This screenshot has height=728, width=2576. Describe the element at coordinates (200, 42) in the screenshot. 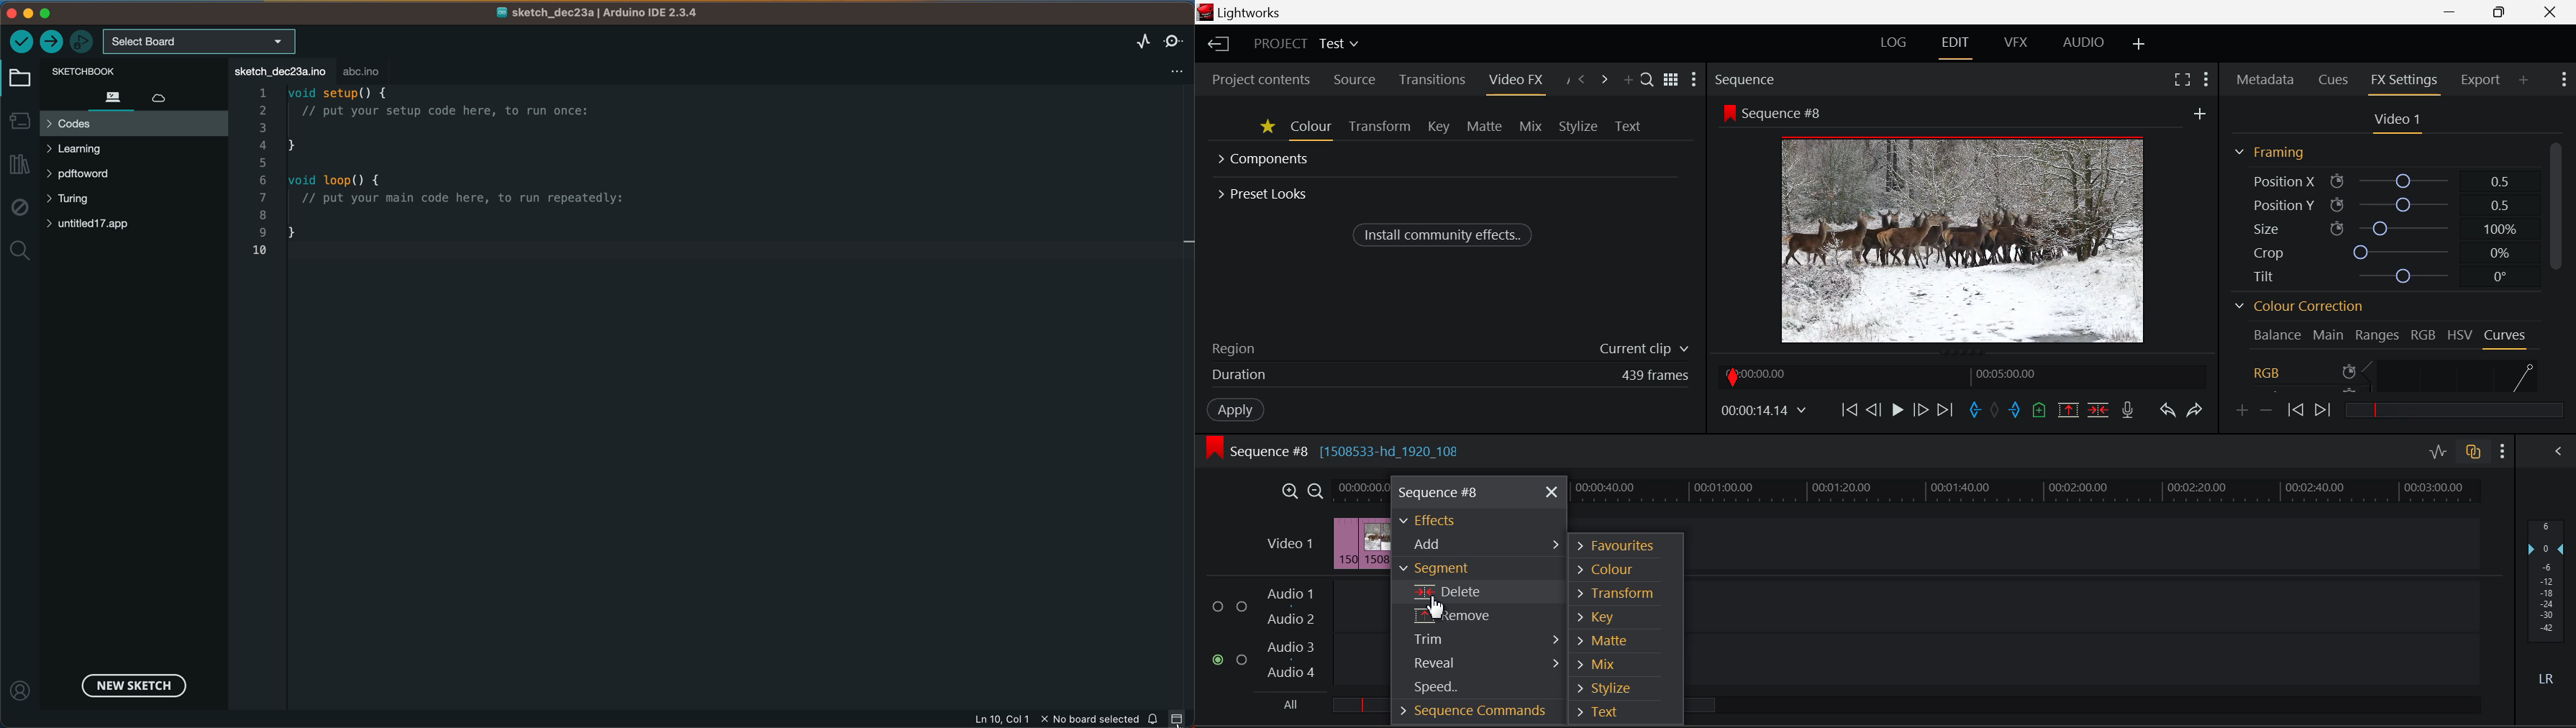

I see `board selecter` at that location.